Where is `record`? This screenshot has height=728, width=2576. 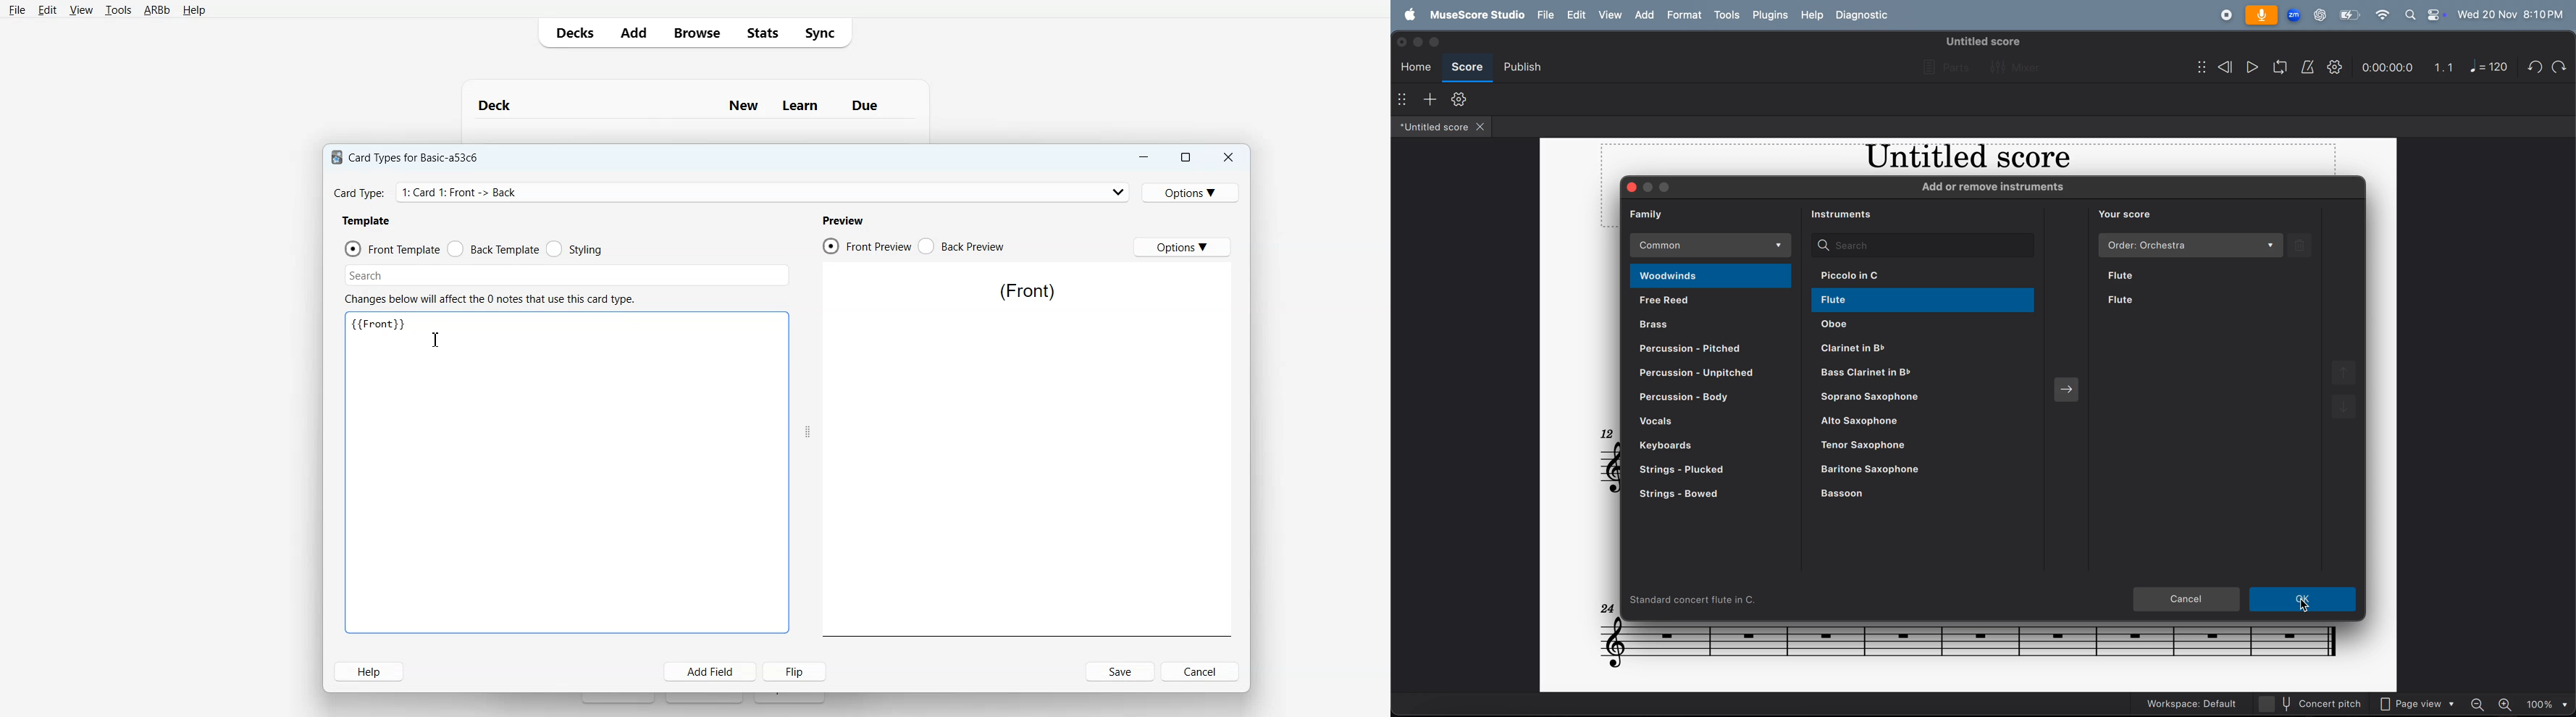
record is located at coordinates (2222, 17).